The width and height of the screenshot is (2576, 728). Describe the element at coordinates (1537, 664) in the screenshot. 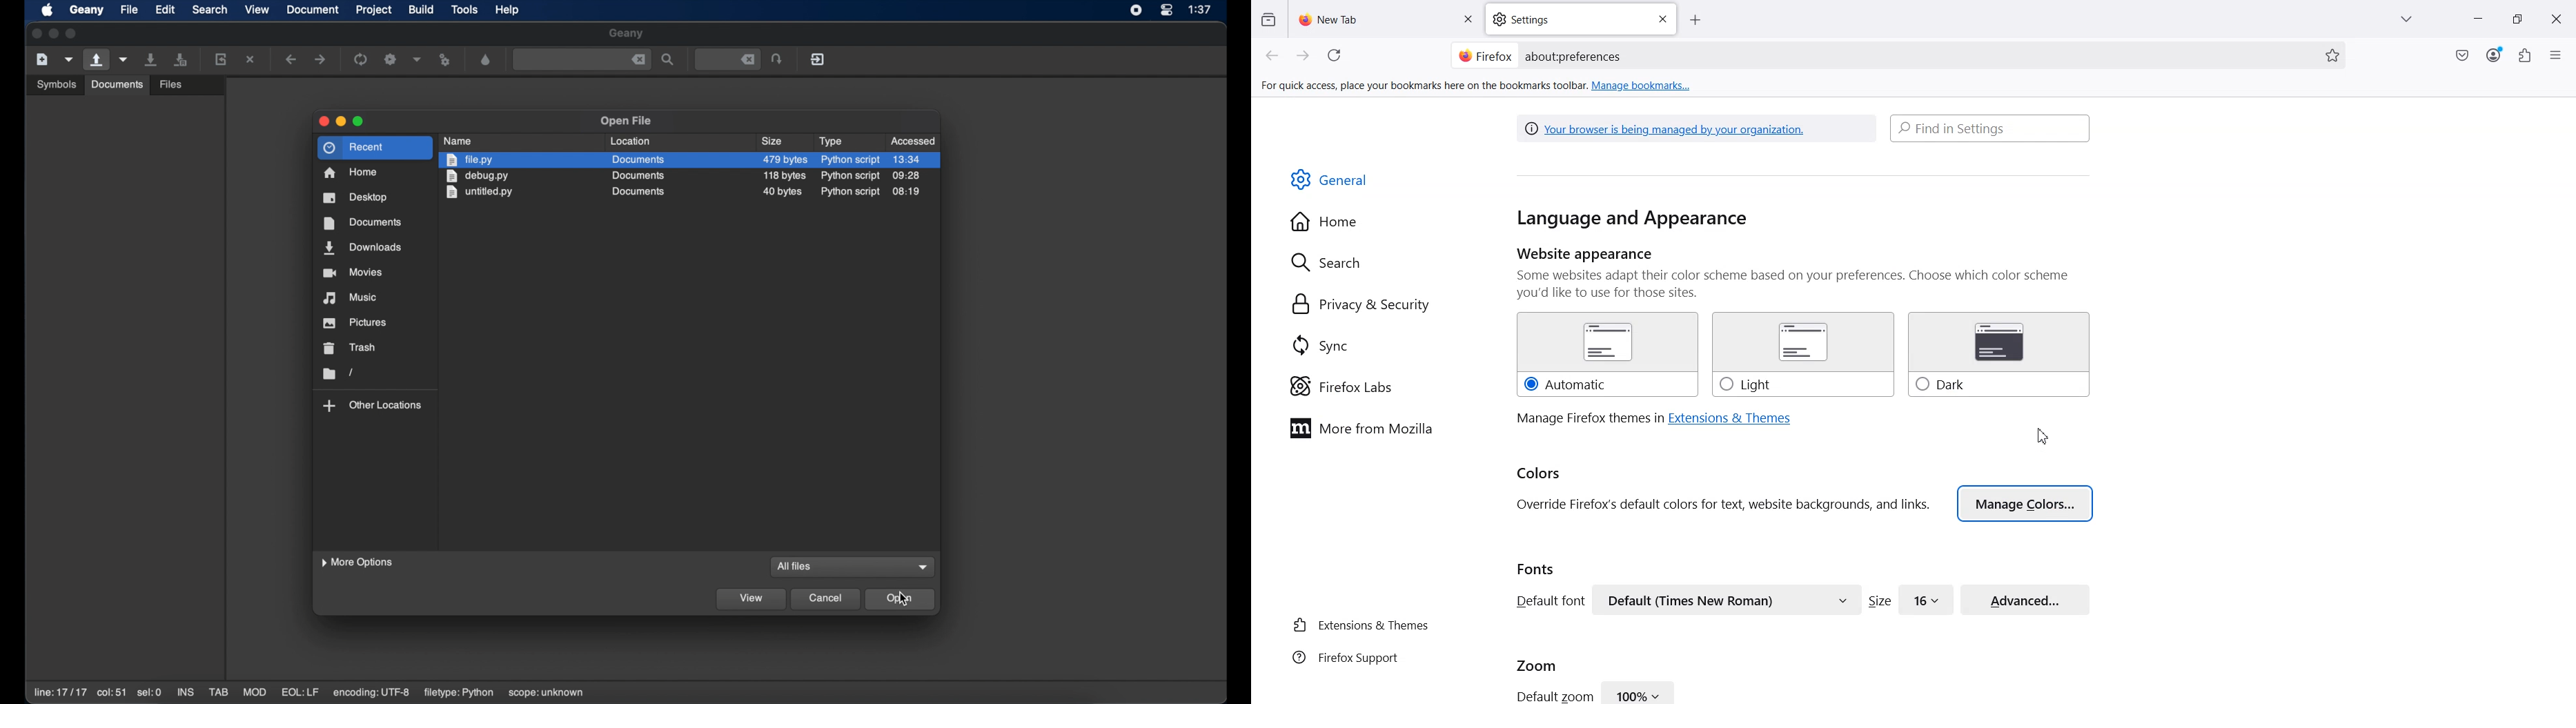

I see `Zoom` at that location.